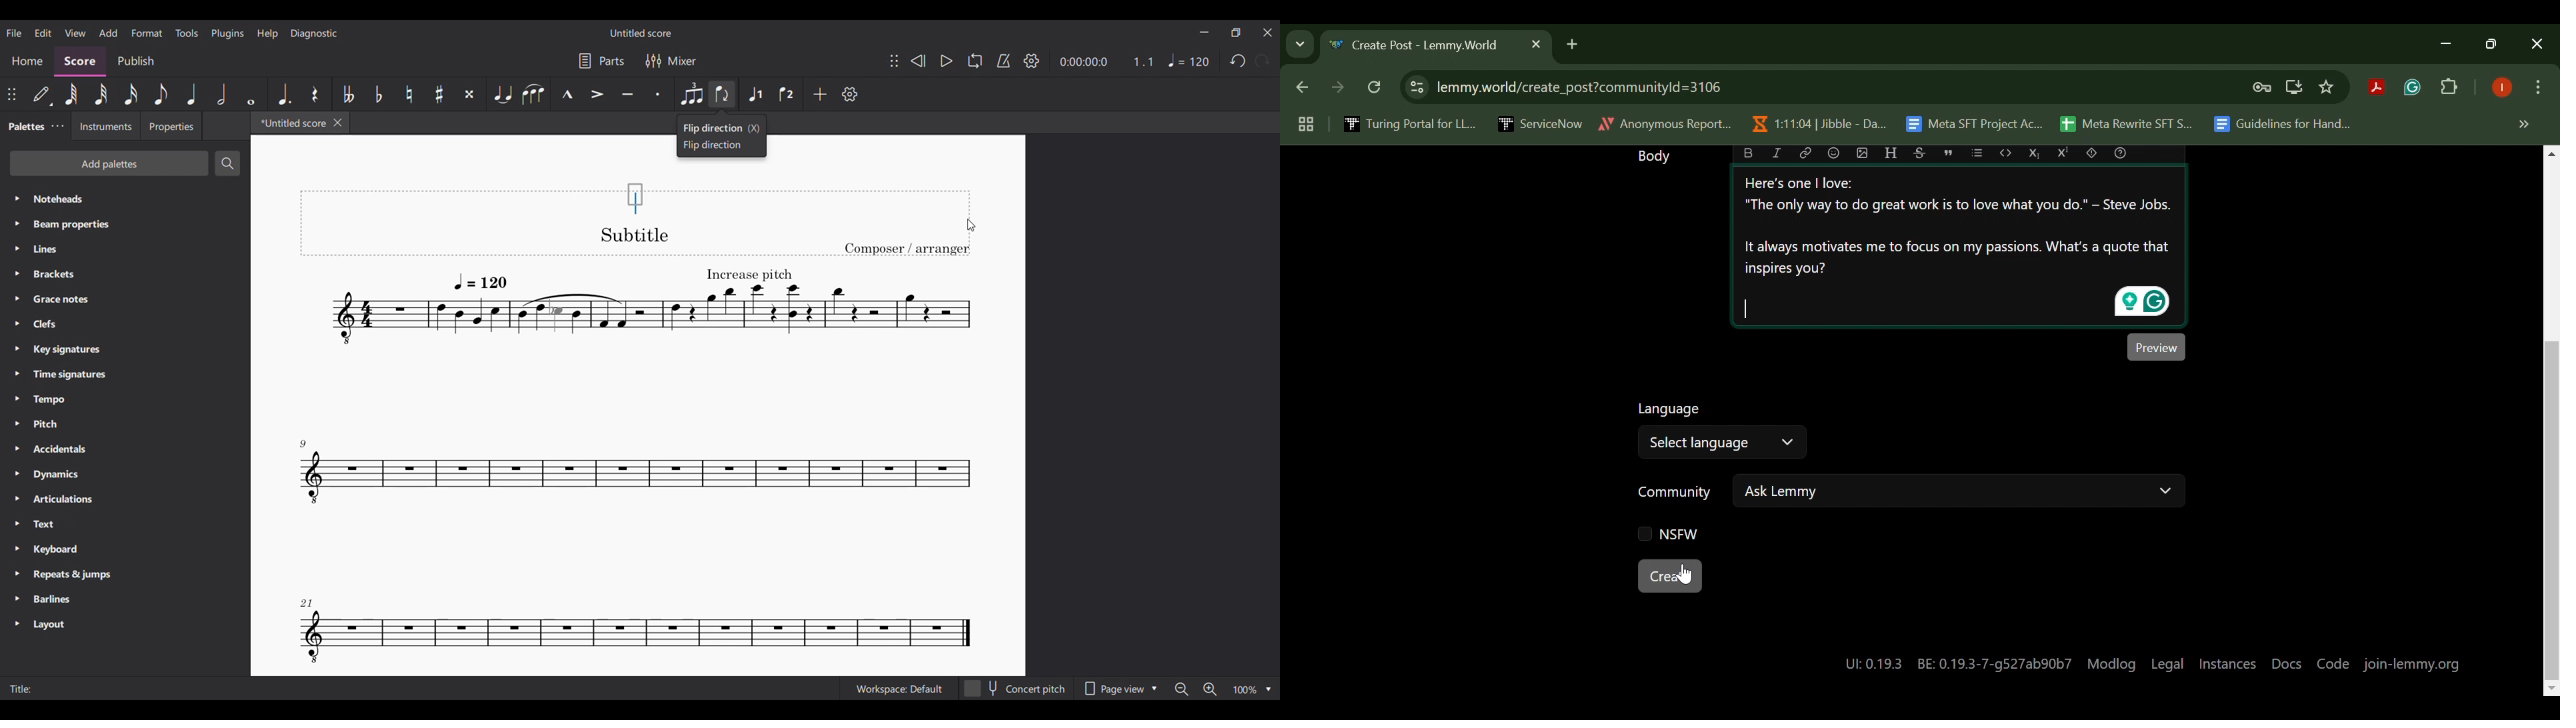 This screenshot has height=728, width=2576. What do you see at coordinates (895, 61) in the screenshot?
I see `Change position` at bounding box center [895, 61].